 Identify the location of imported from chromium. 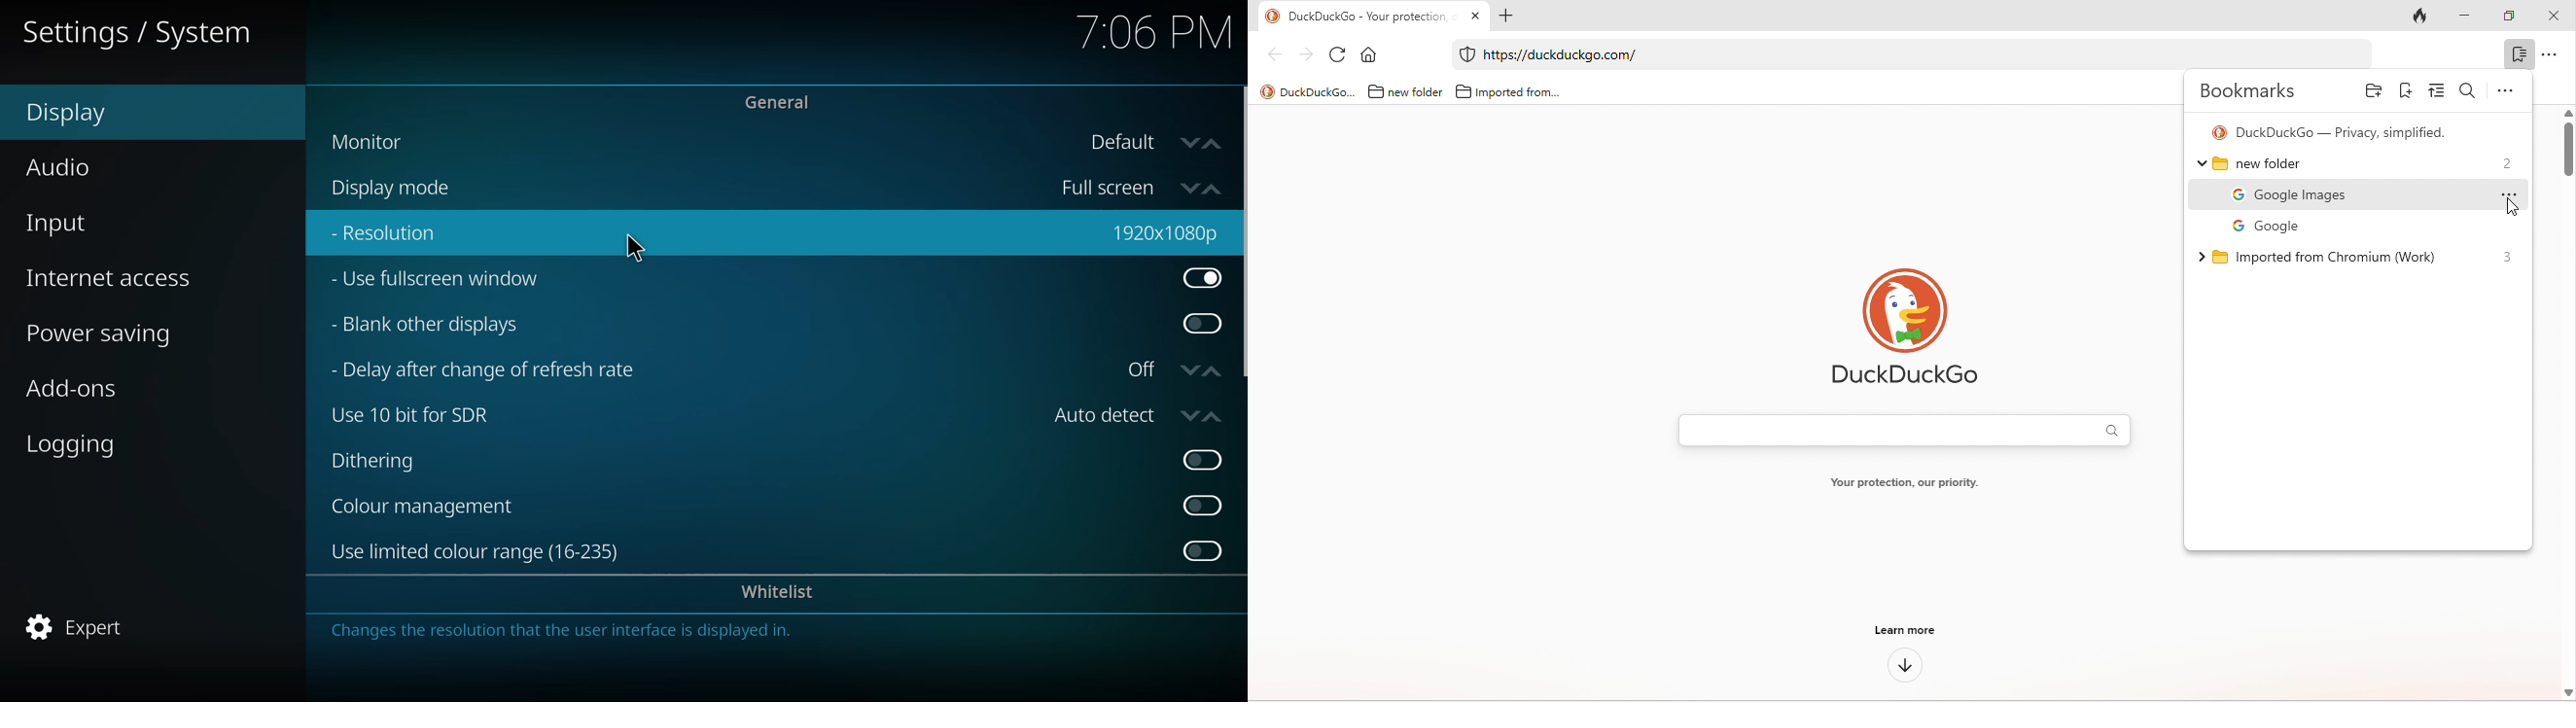
(2321, 255).